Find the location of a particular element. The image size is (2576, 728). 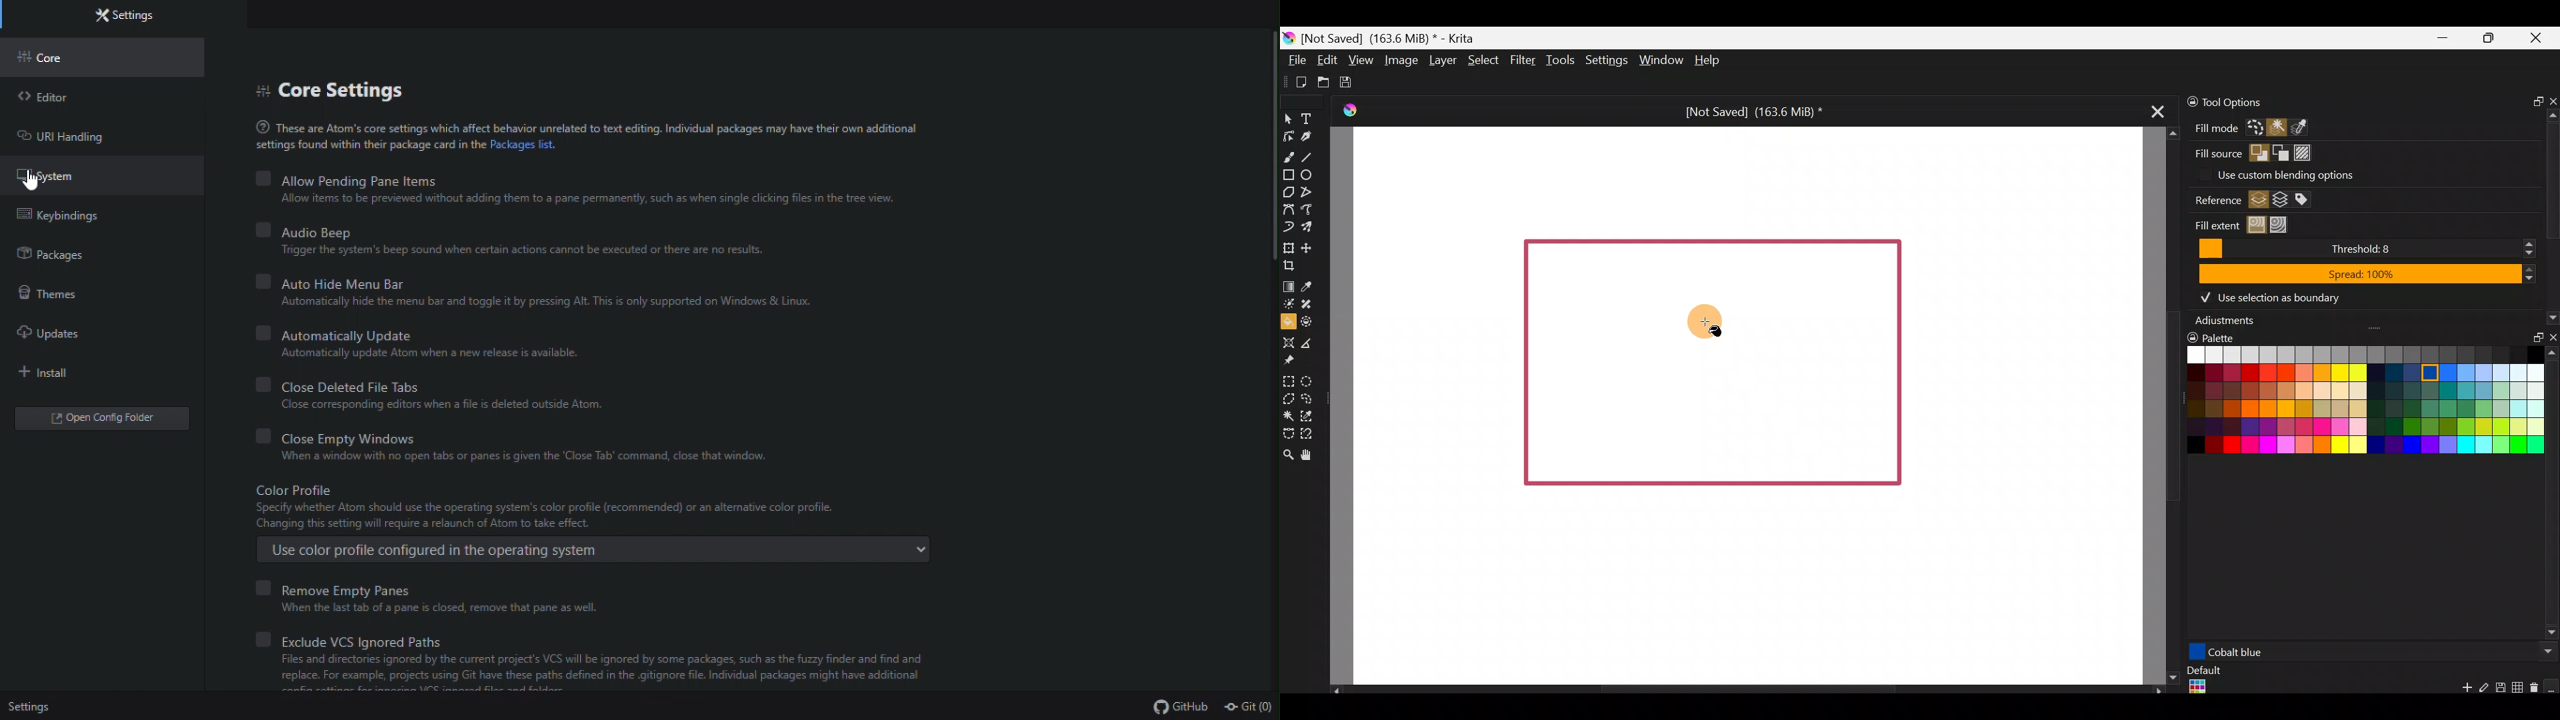

Core settings is located at coordinates (368, 89).